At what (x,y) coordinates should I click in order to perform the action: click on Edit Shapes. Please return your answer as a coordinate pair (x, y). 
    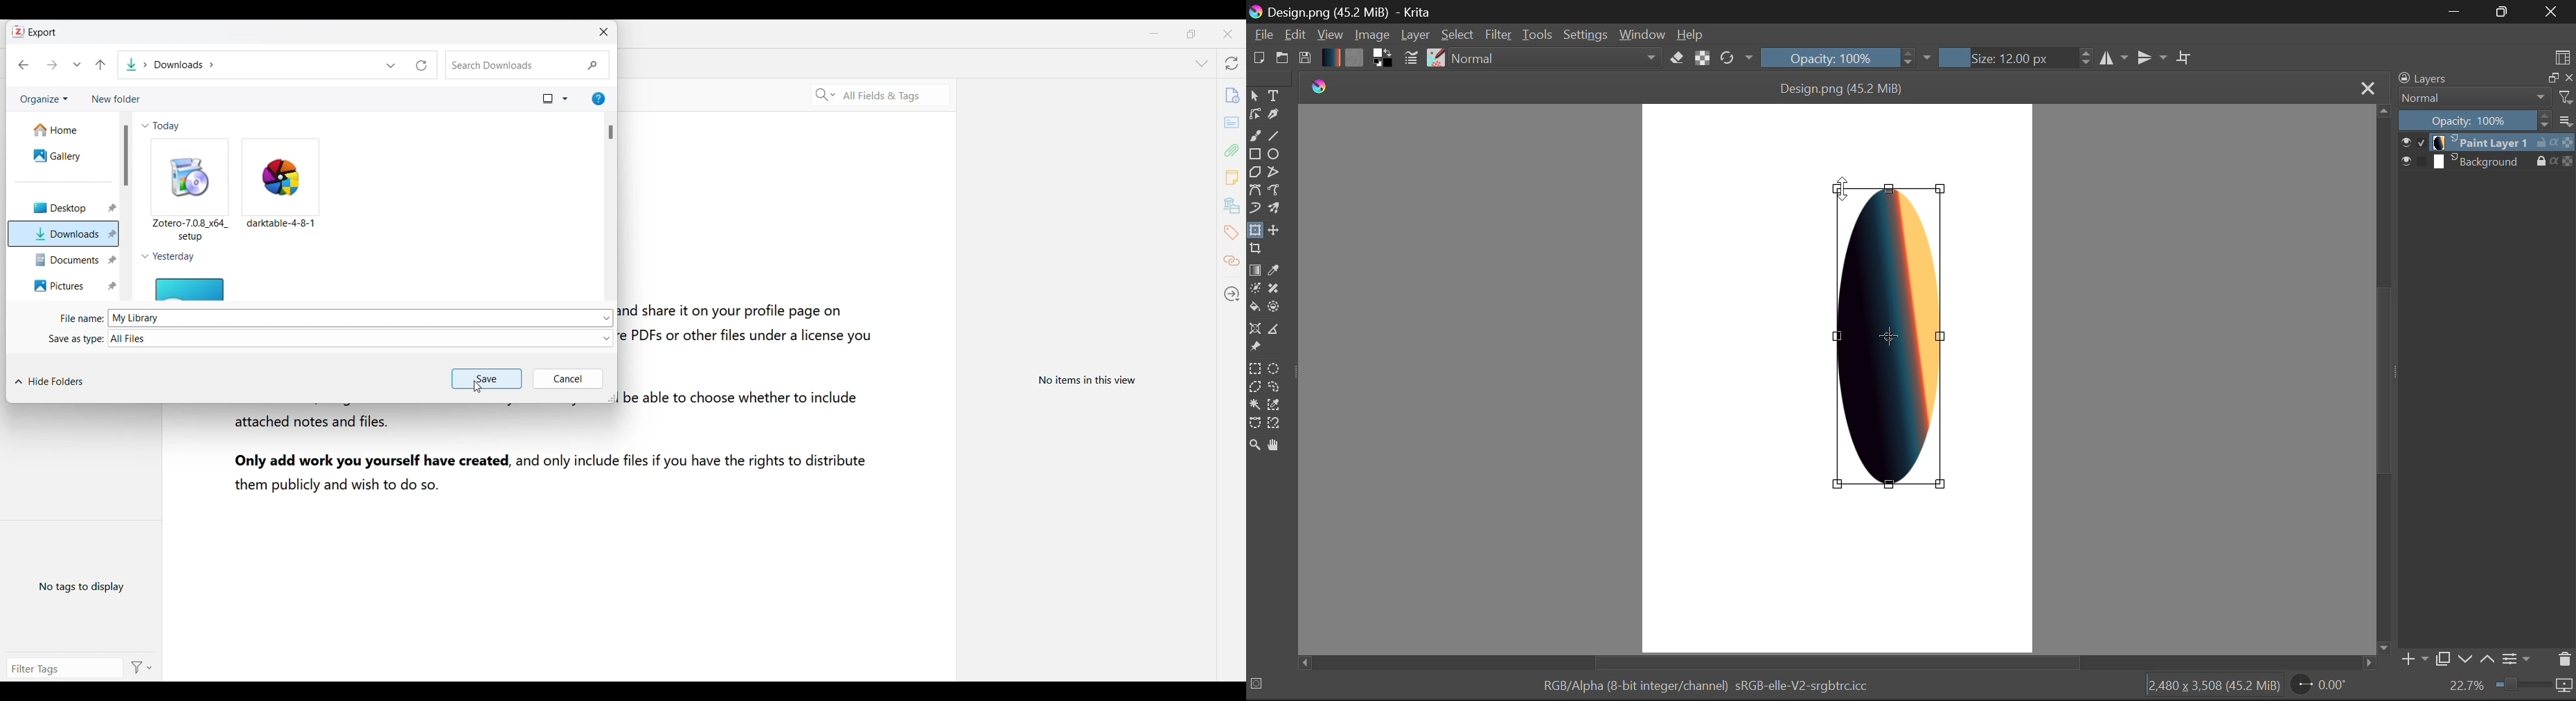
    Looking at the image, I should click on (1254, 113).